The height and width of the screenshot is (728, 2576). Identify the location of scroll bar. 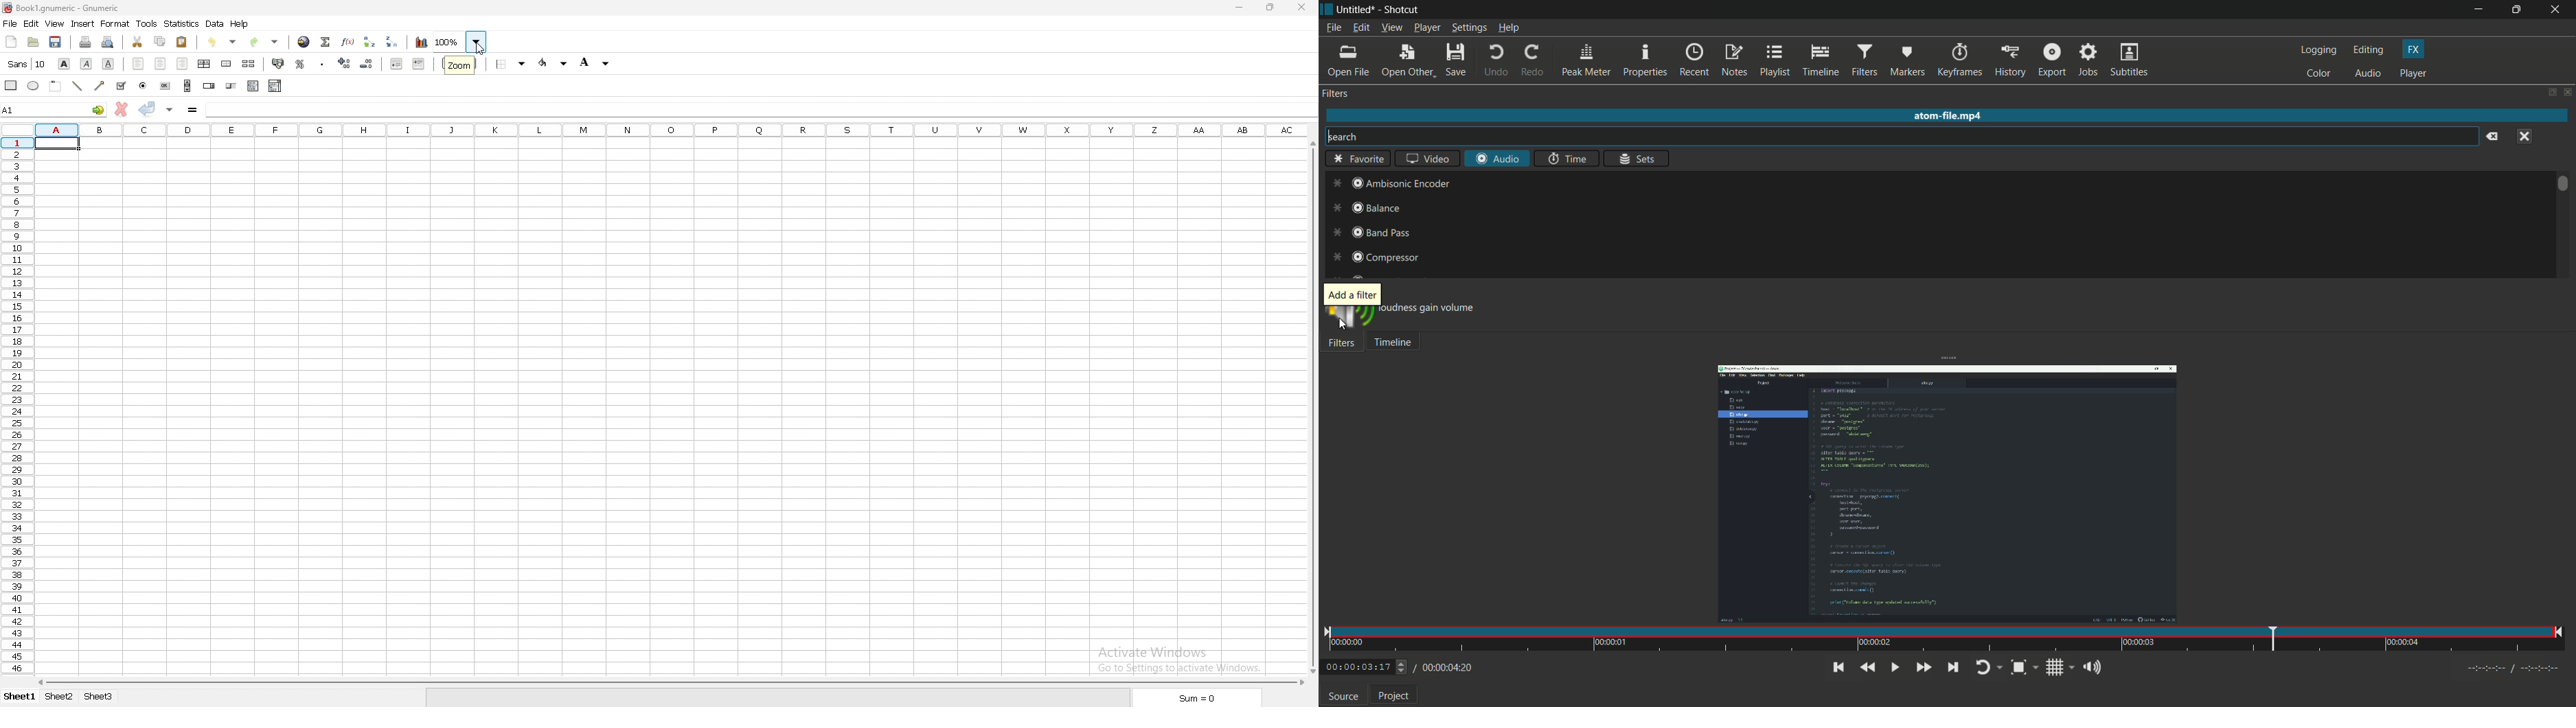
(2563, 186).